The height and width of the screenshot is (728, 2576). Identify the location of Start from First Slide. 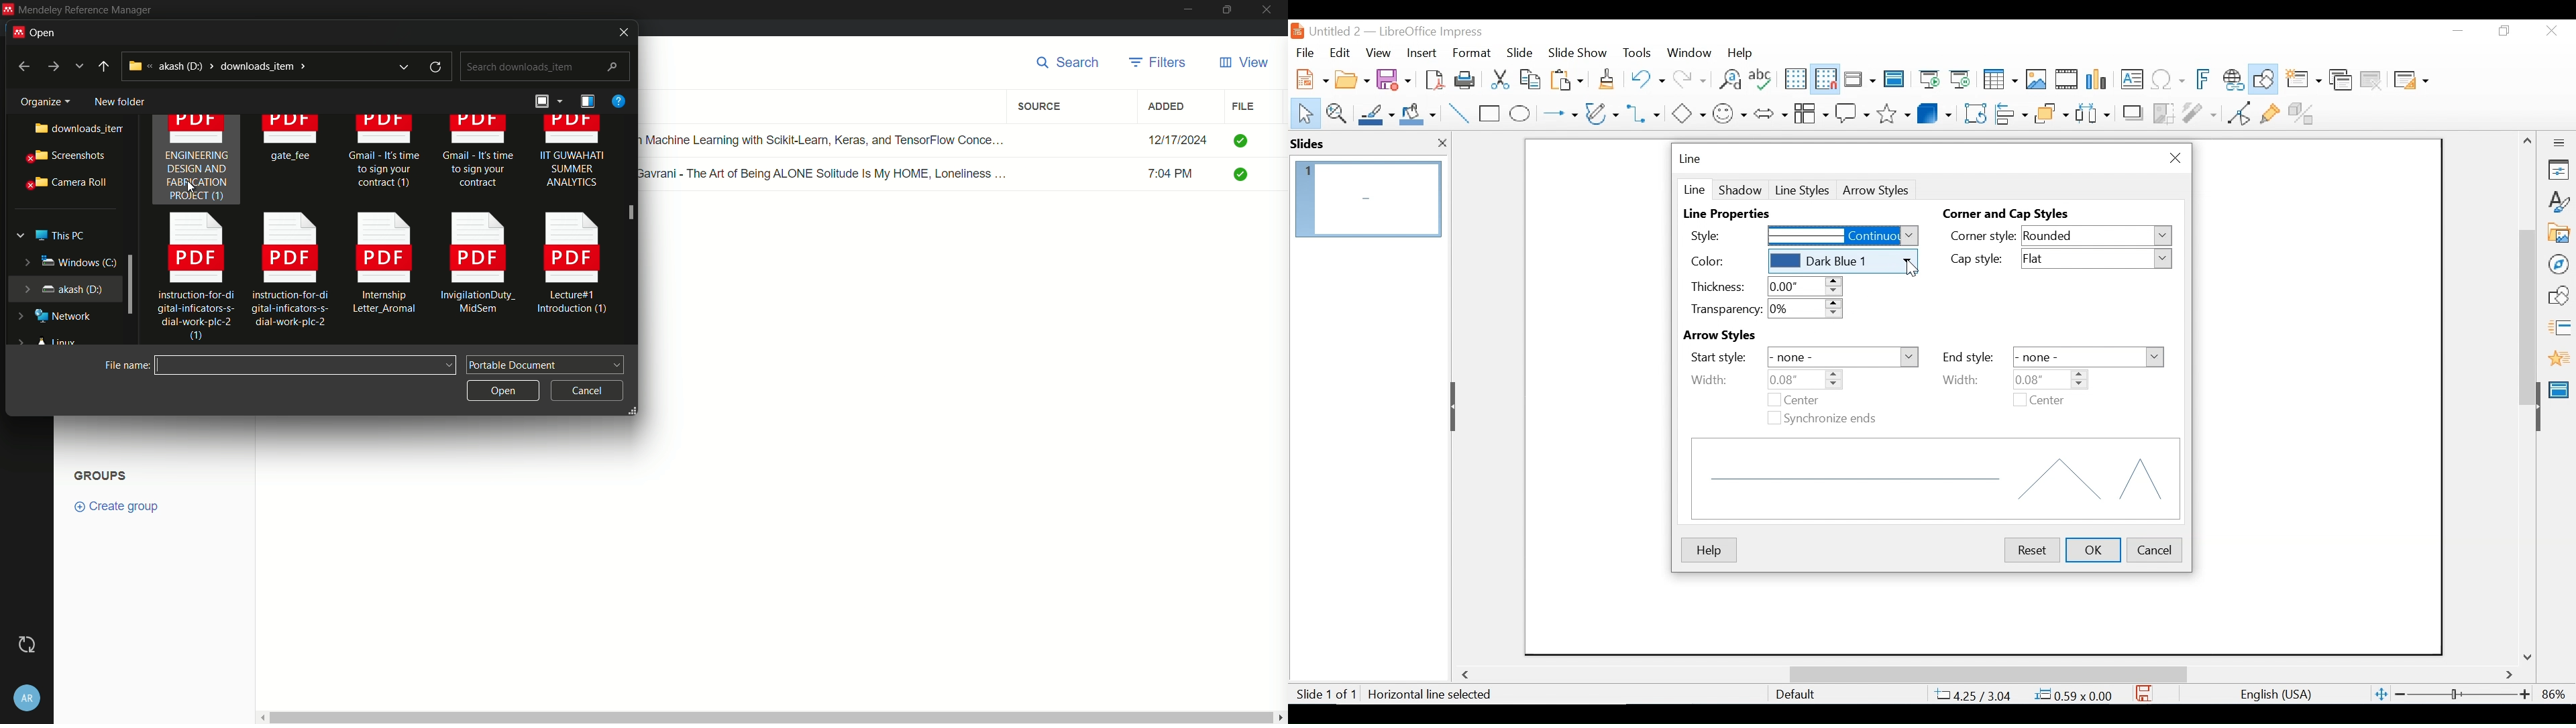
(1927, 80).